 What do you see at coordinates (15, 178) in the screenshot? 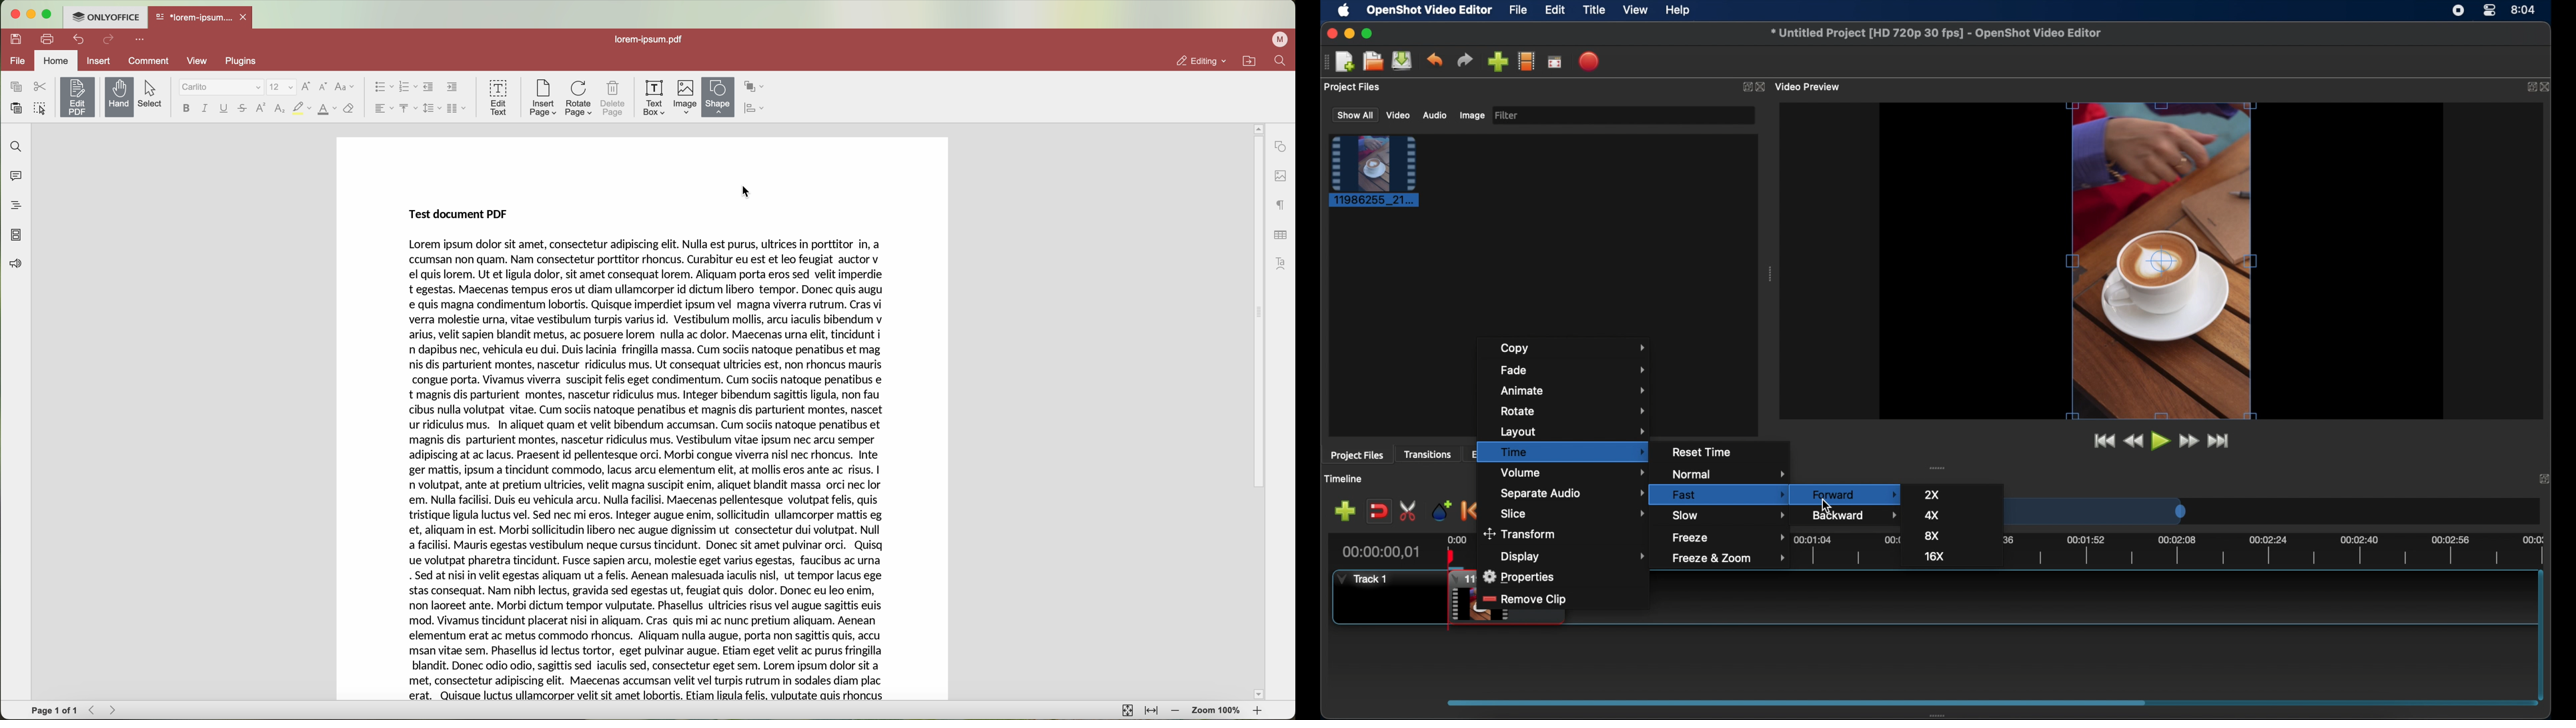
I see `comments` at bounding box center [15, 178].